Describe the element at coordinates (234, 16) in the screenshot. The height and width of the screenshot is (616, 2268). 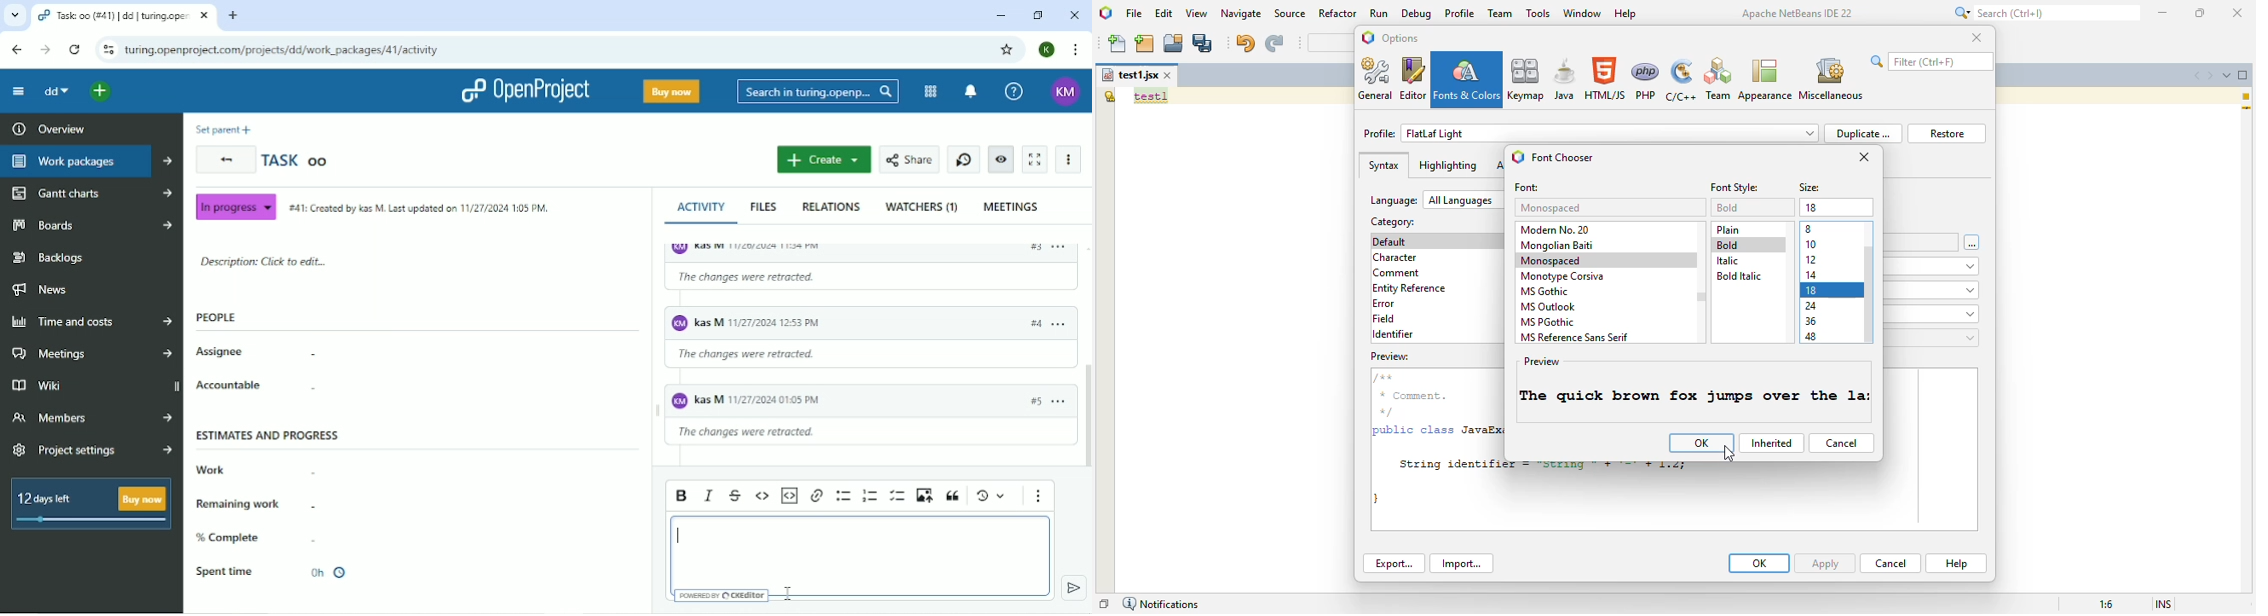
I see `New tab` at that location.